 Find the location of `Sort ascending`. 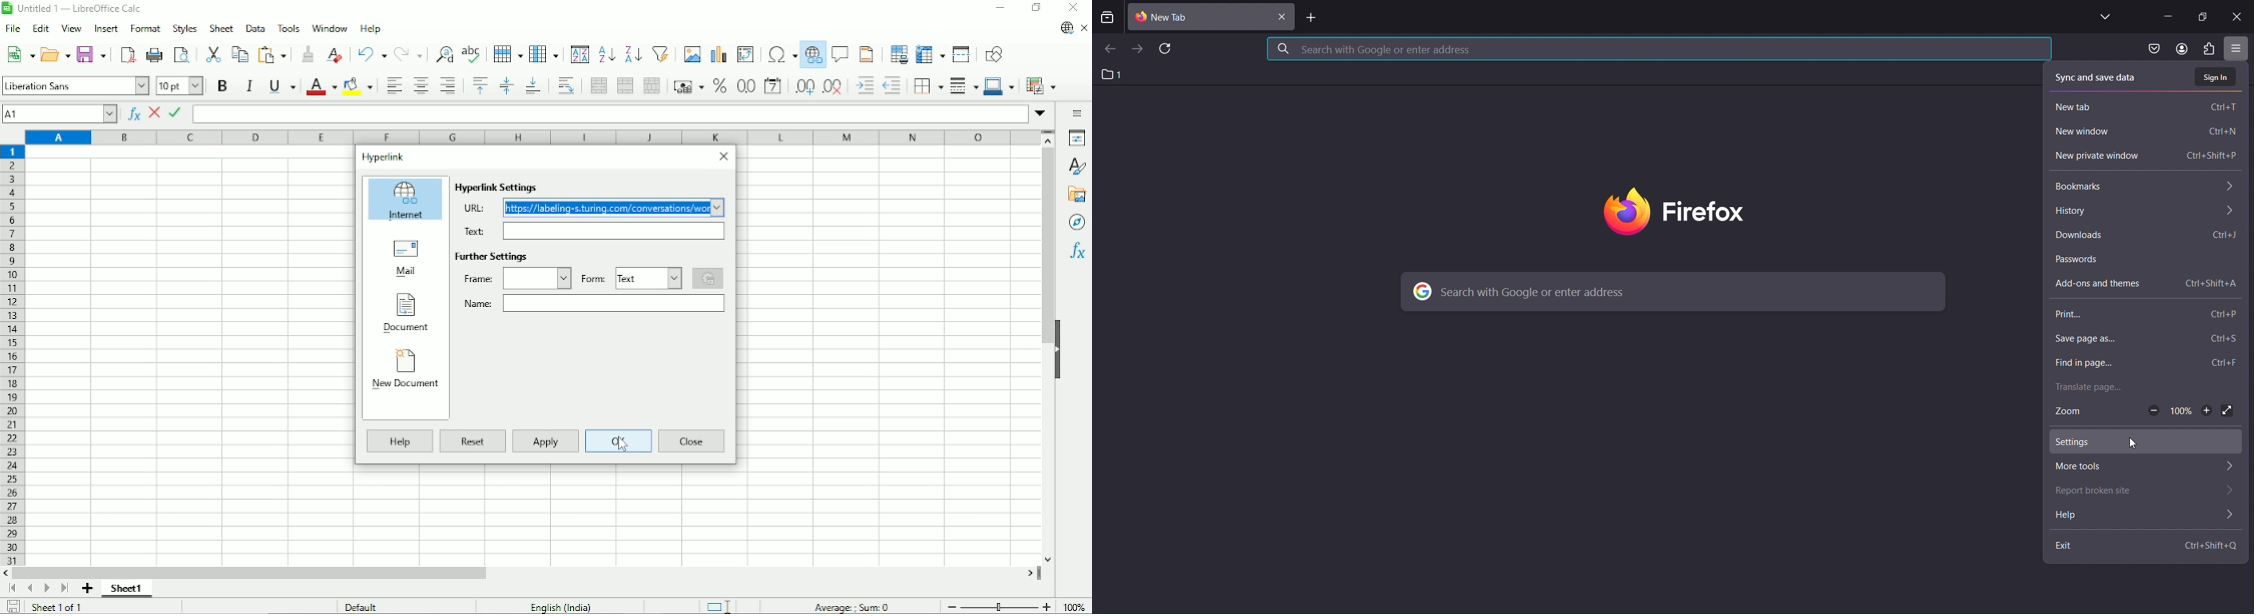

Sort ascending is located at coordinates (607, 55).